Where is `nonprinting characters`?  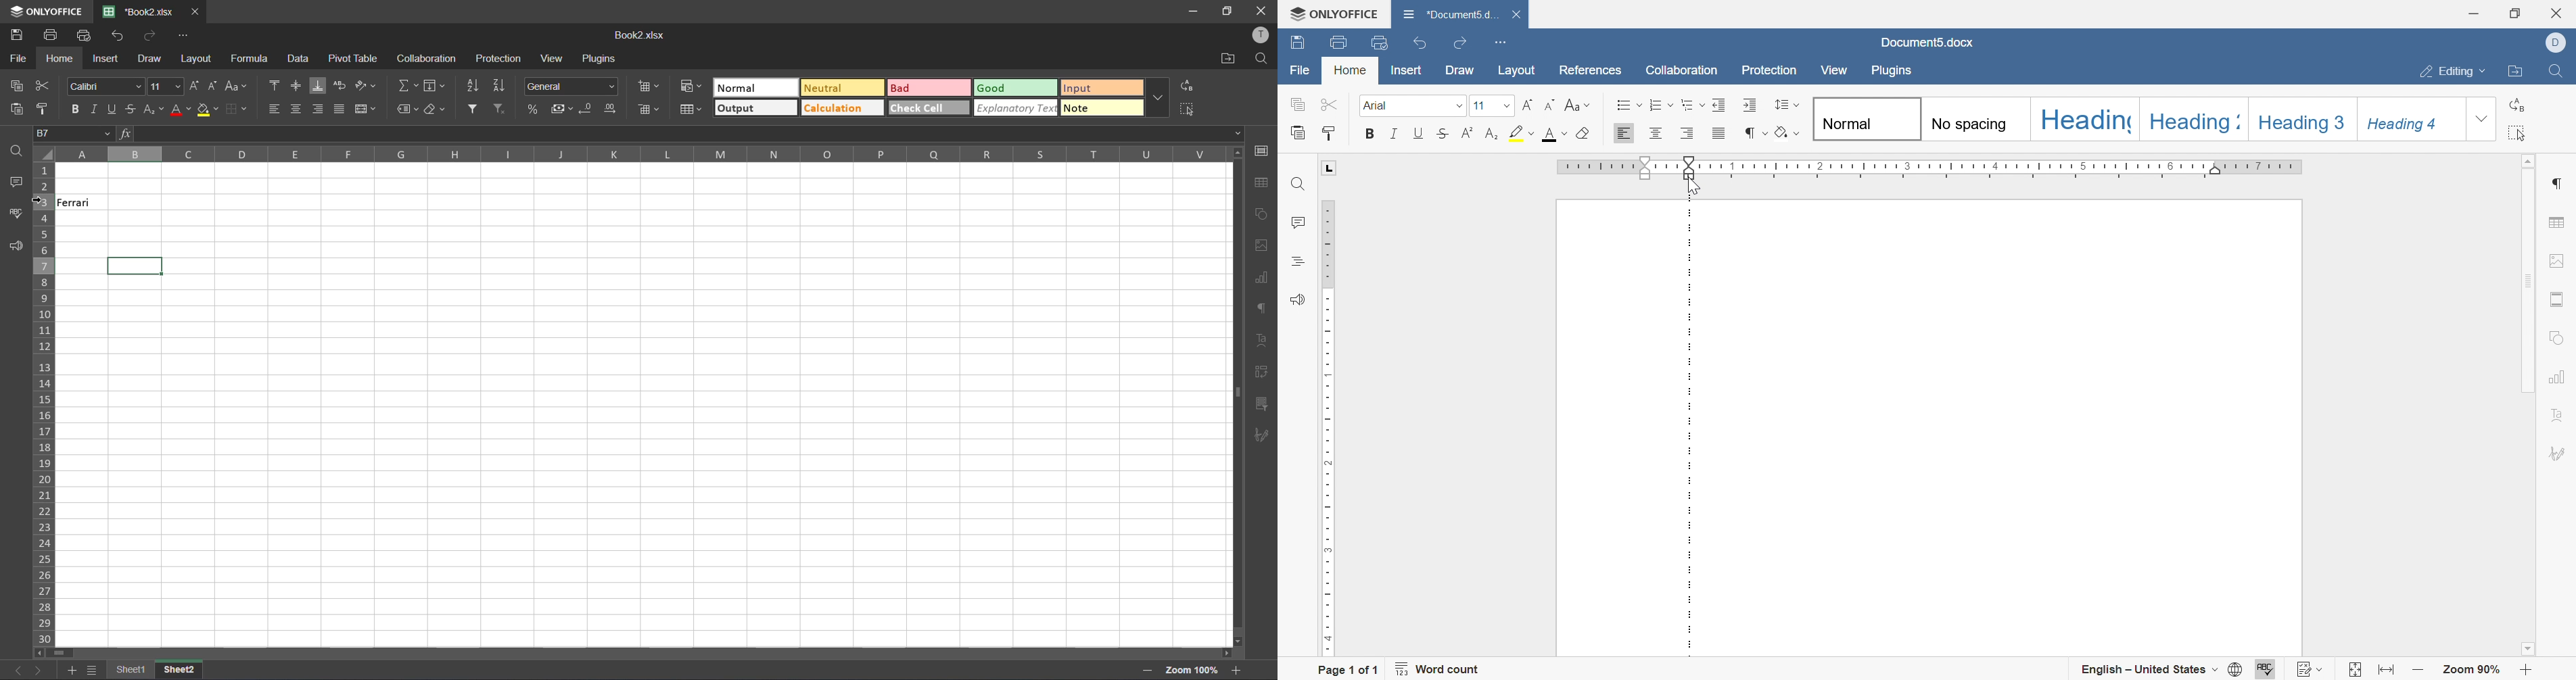 nonprinting characters is located at coordinates (1753, 132).